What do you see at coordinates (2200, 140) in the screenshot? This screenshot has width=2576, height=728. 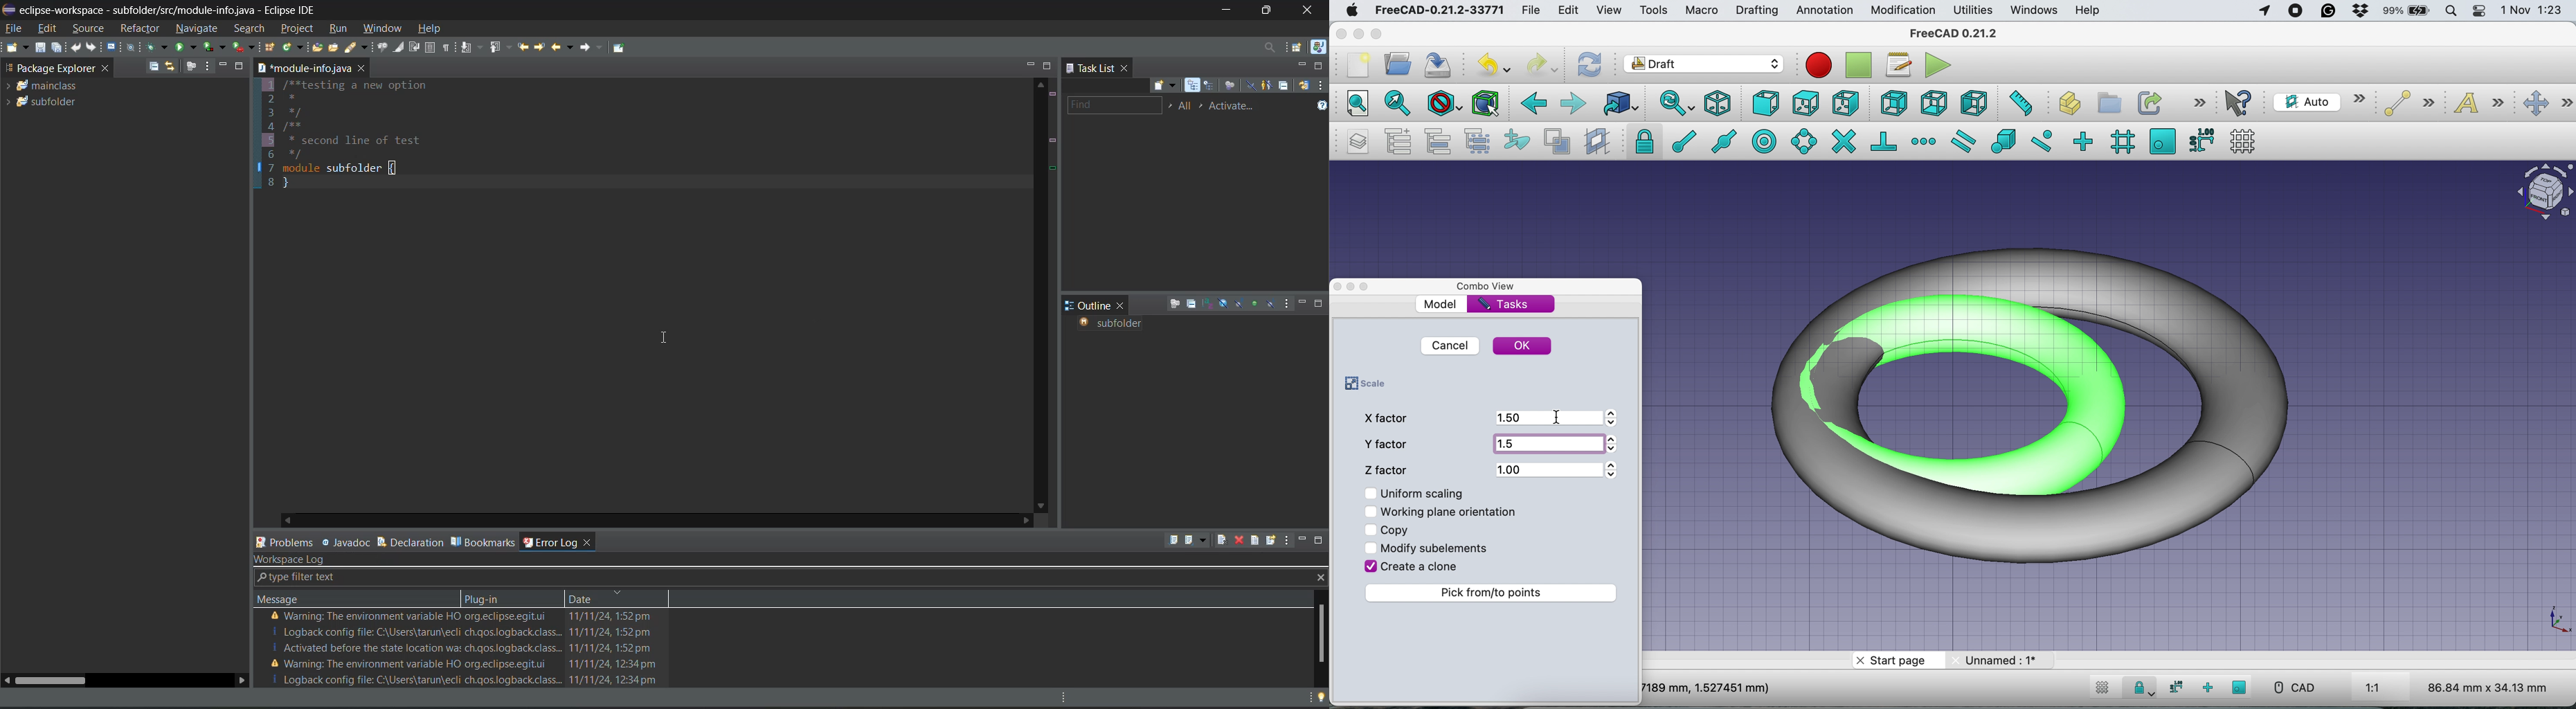 I see `snap dimensions` at bounding box center [2200, 140].